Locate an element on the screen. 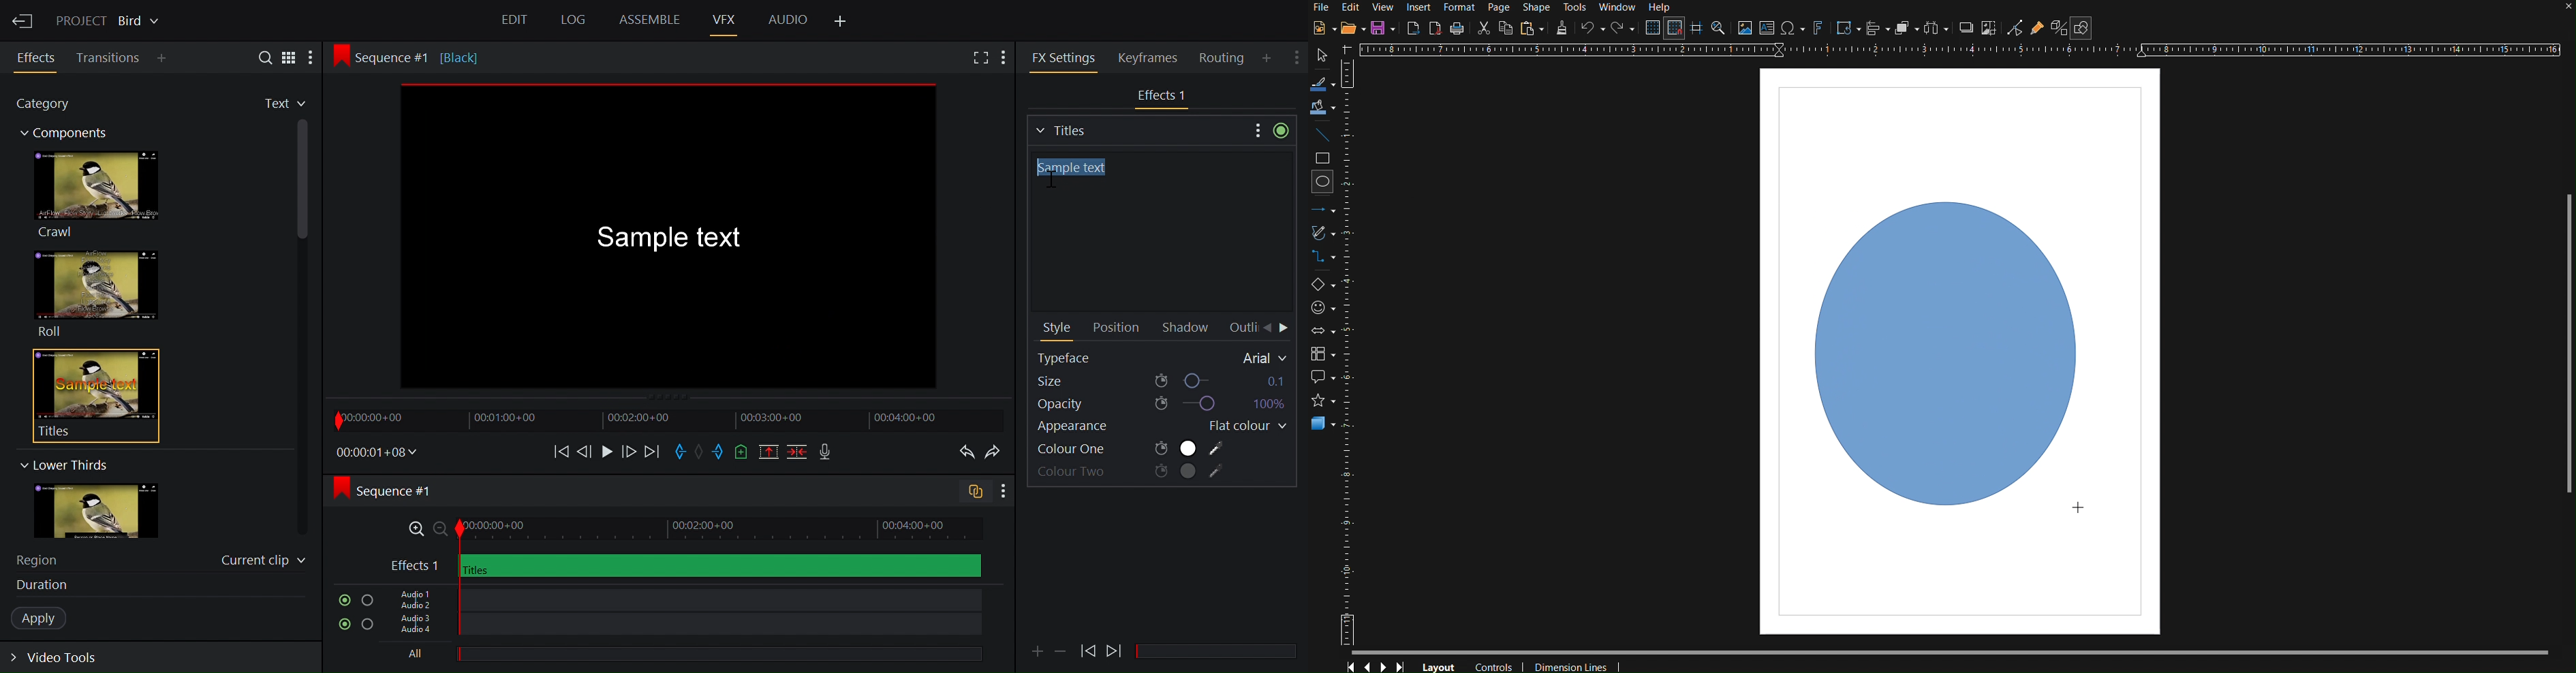  Horizontal Ruler is located at coordinates (1959, 50).